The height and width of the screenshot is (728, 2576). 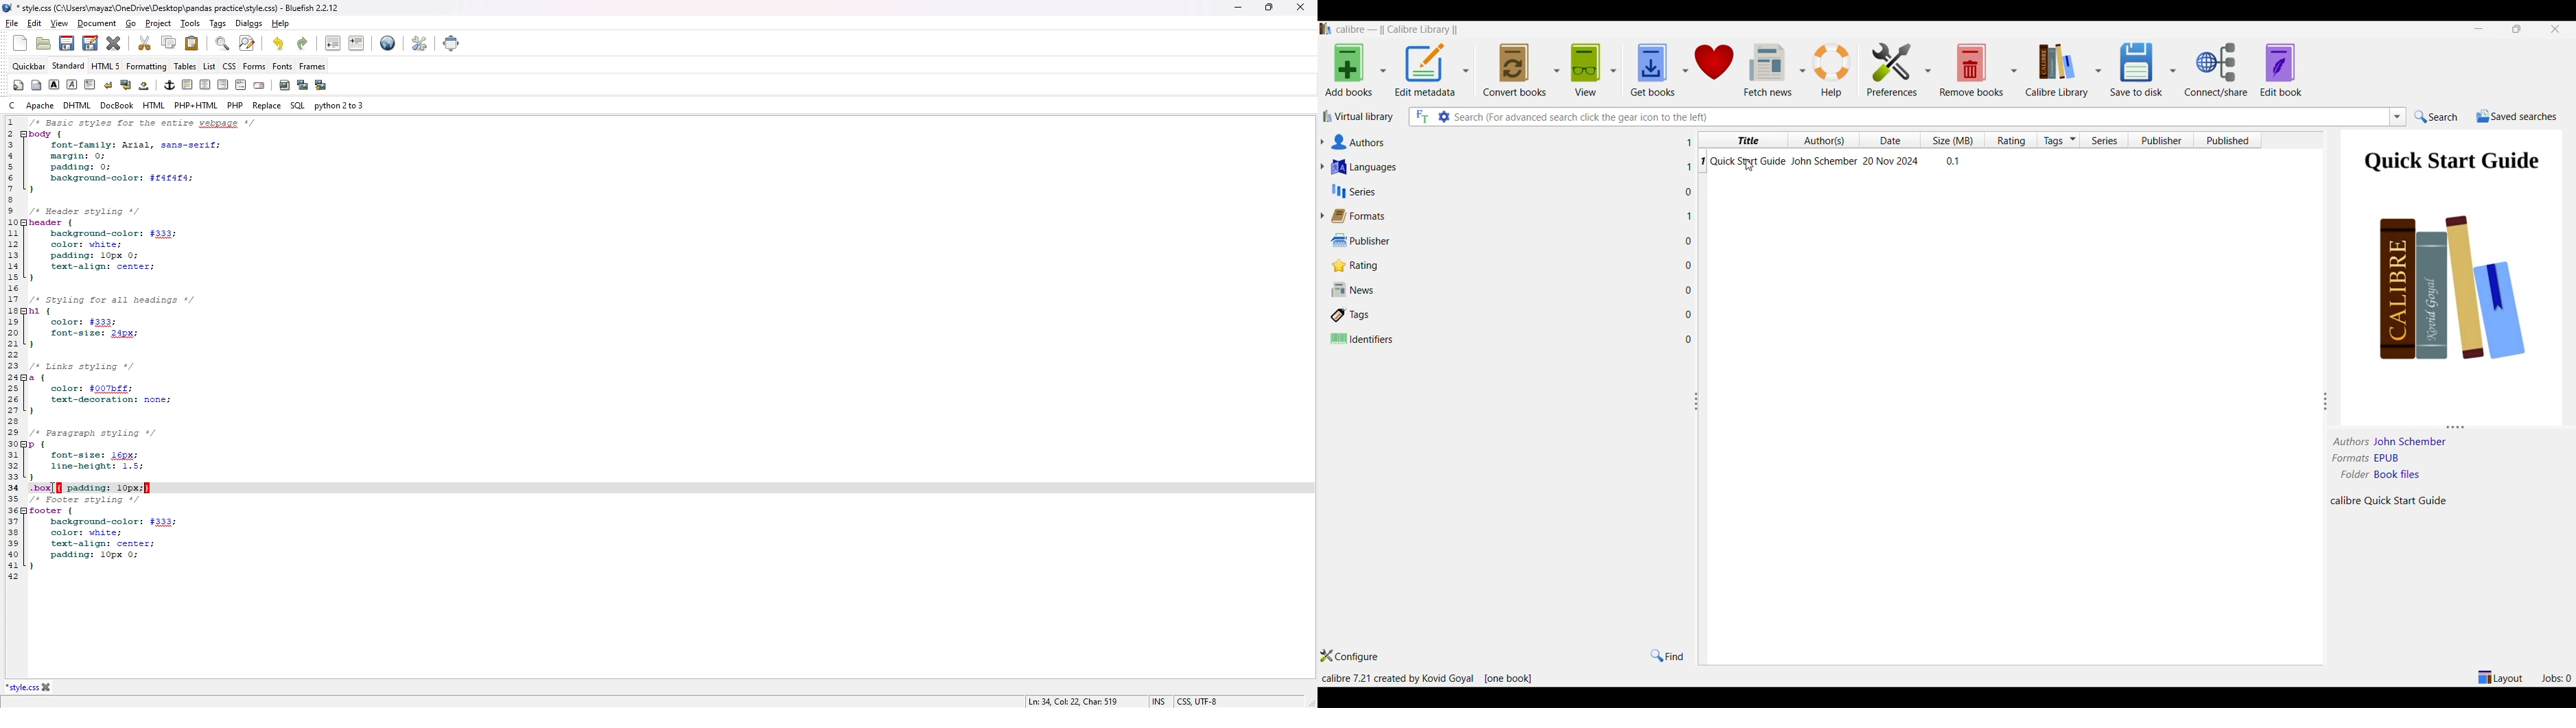 What do you see at coordinates (302, 86) in the screenshot?
I see `insert thumbnail` at bounding box center [302, 86].